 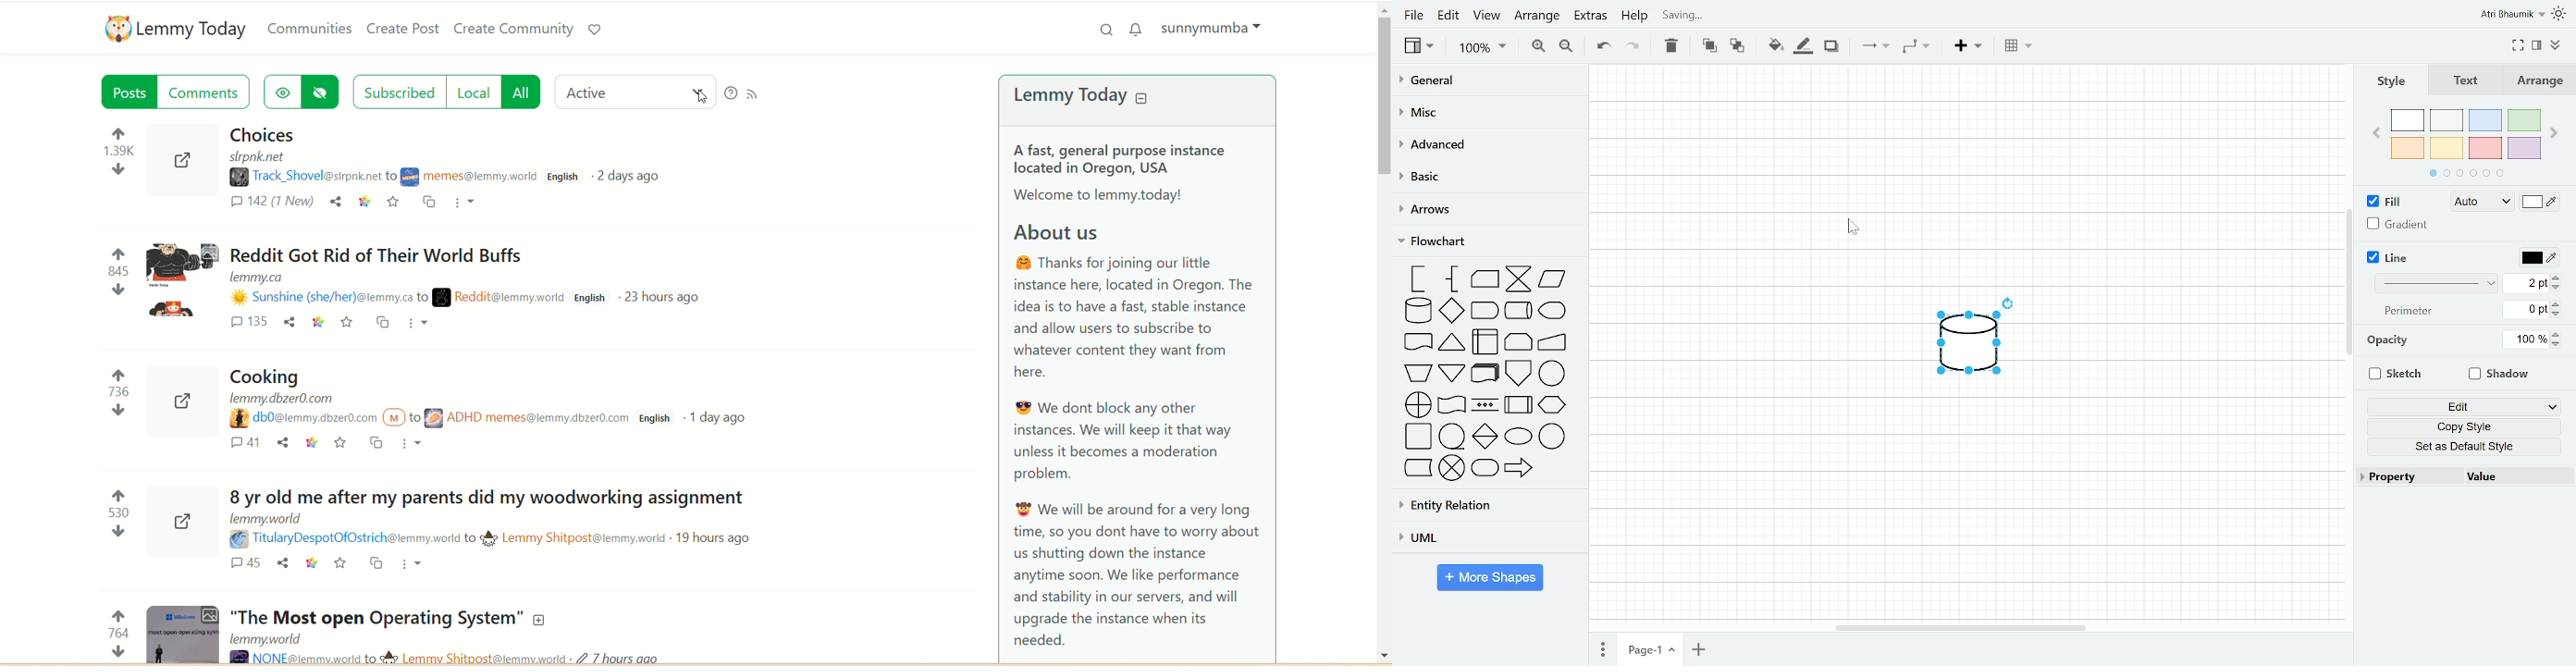 What do you see at coordinates (351, 632) in the screenshot?
I see `Post on "The Most open Operating System"` at bounding box center [351, 632].